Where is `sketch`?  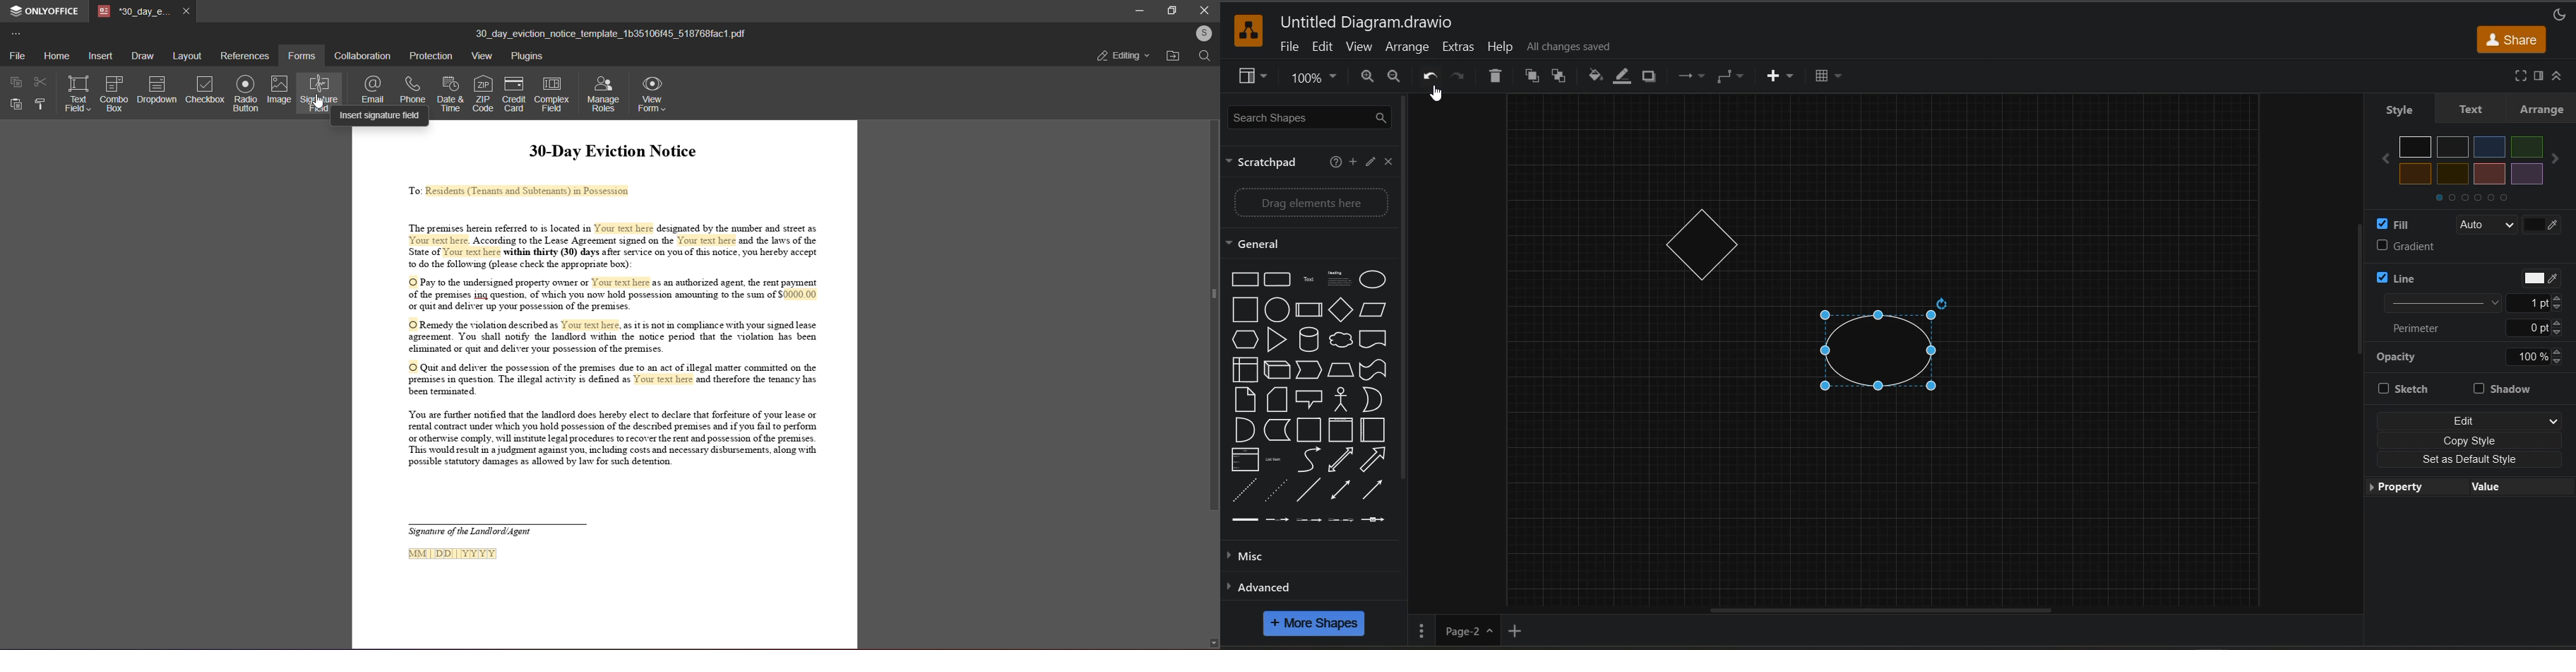 sketch is located at coordinates (2407, 389).